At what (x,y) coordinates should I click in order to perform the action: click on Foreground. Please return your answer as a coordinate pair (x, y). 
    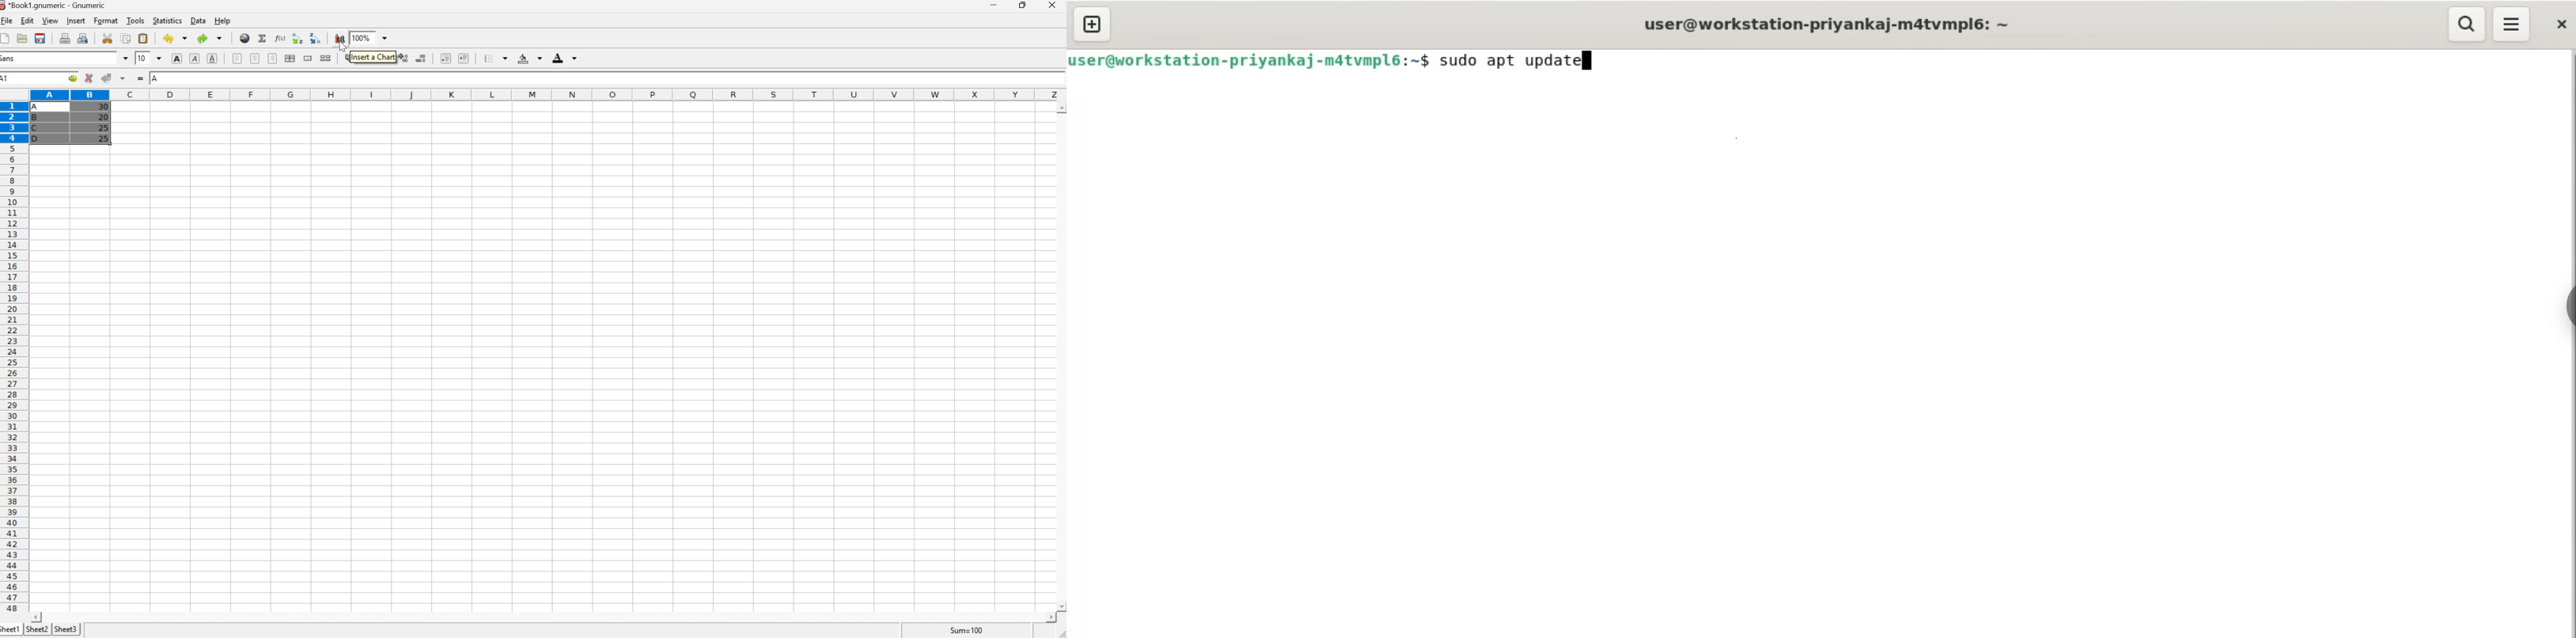
    Looking at the image, I should click on (566, 57).